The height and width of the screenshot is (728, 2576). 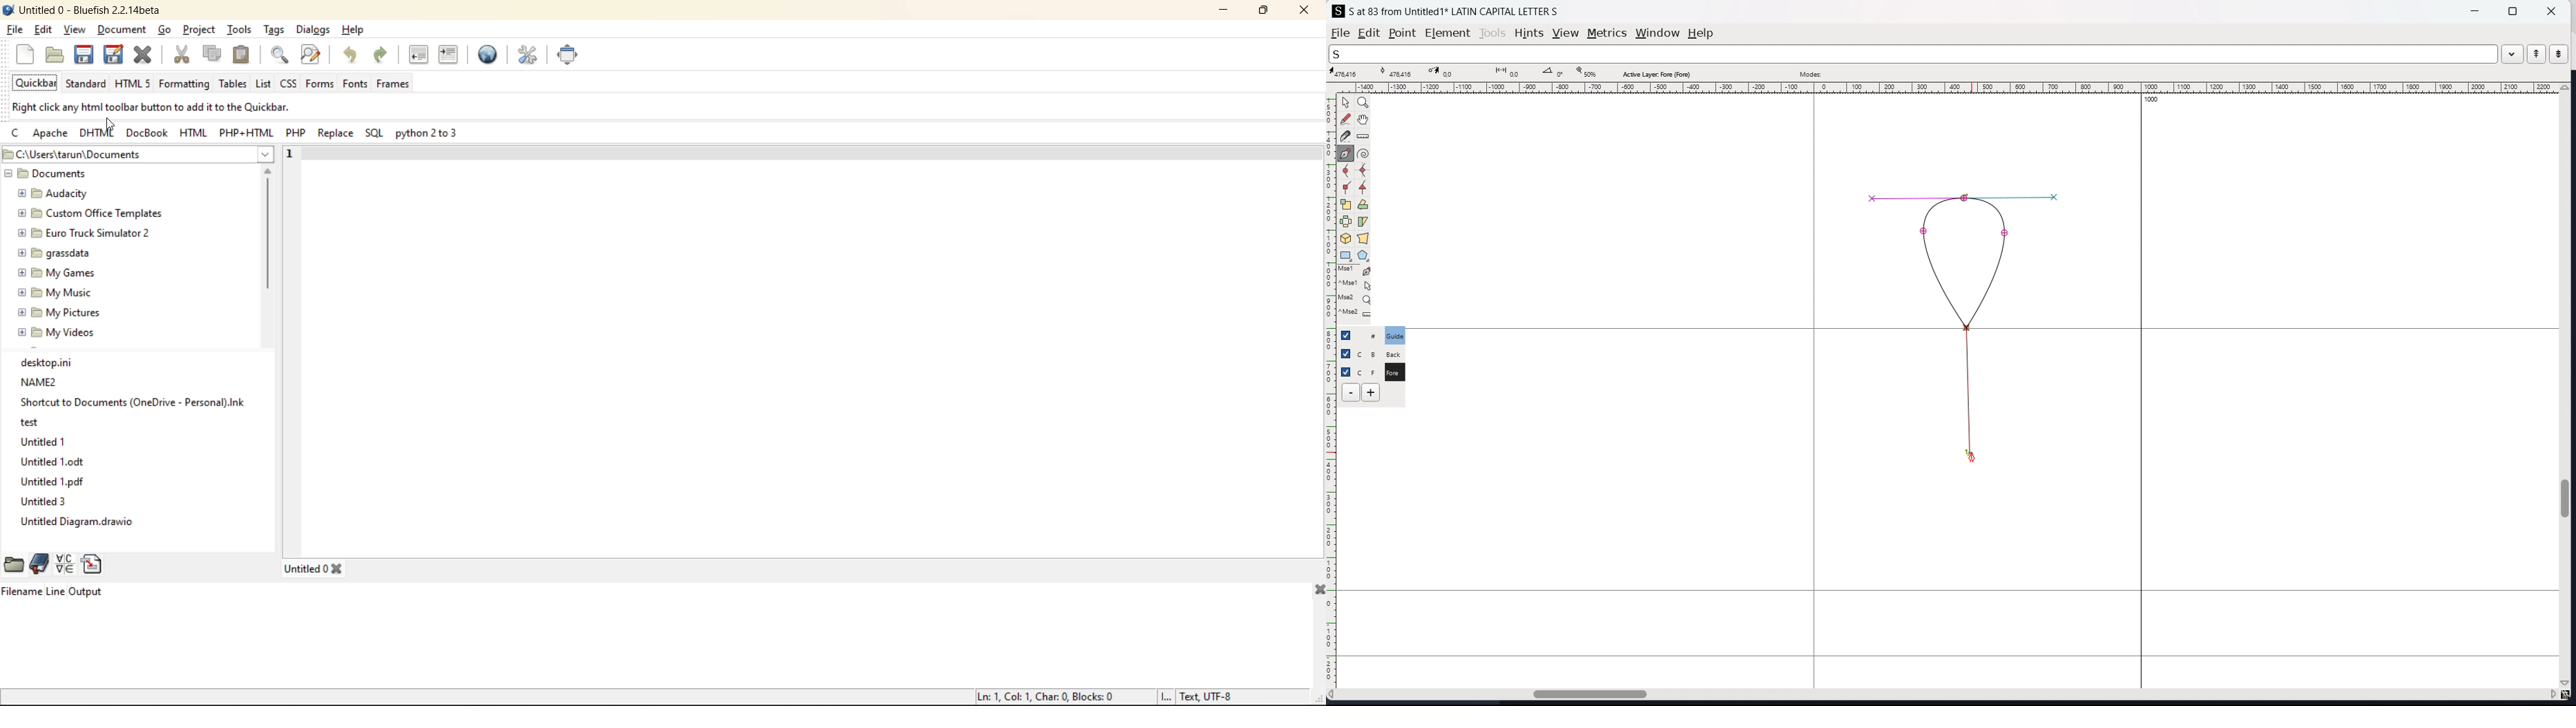 What do you see at coordinates (265, 85) in the screenshot?
I see `list` at bounding box center [265, 85].